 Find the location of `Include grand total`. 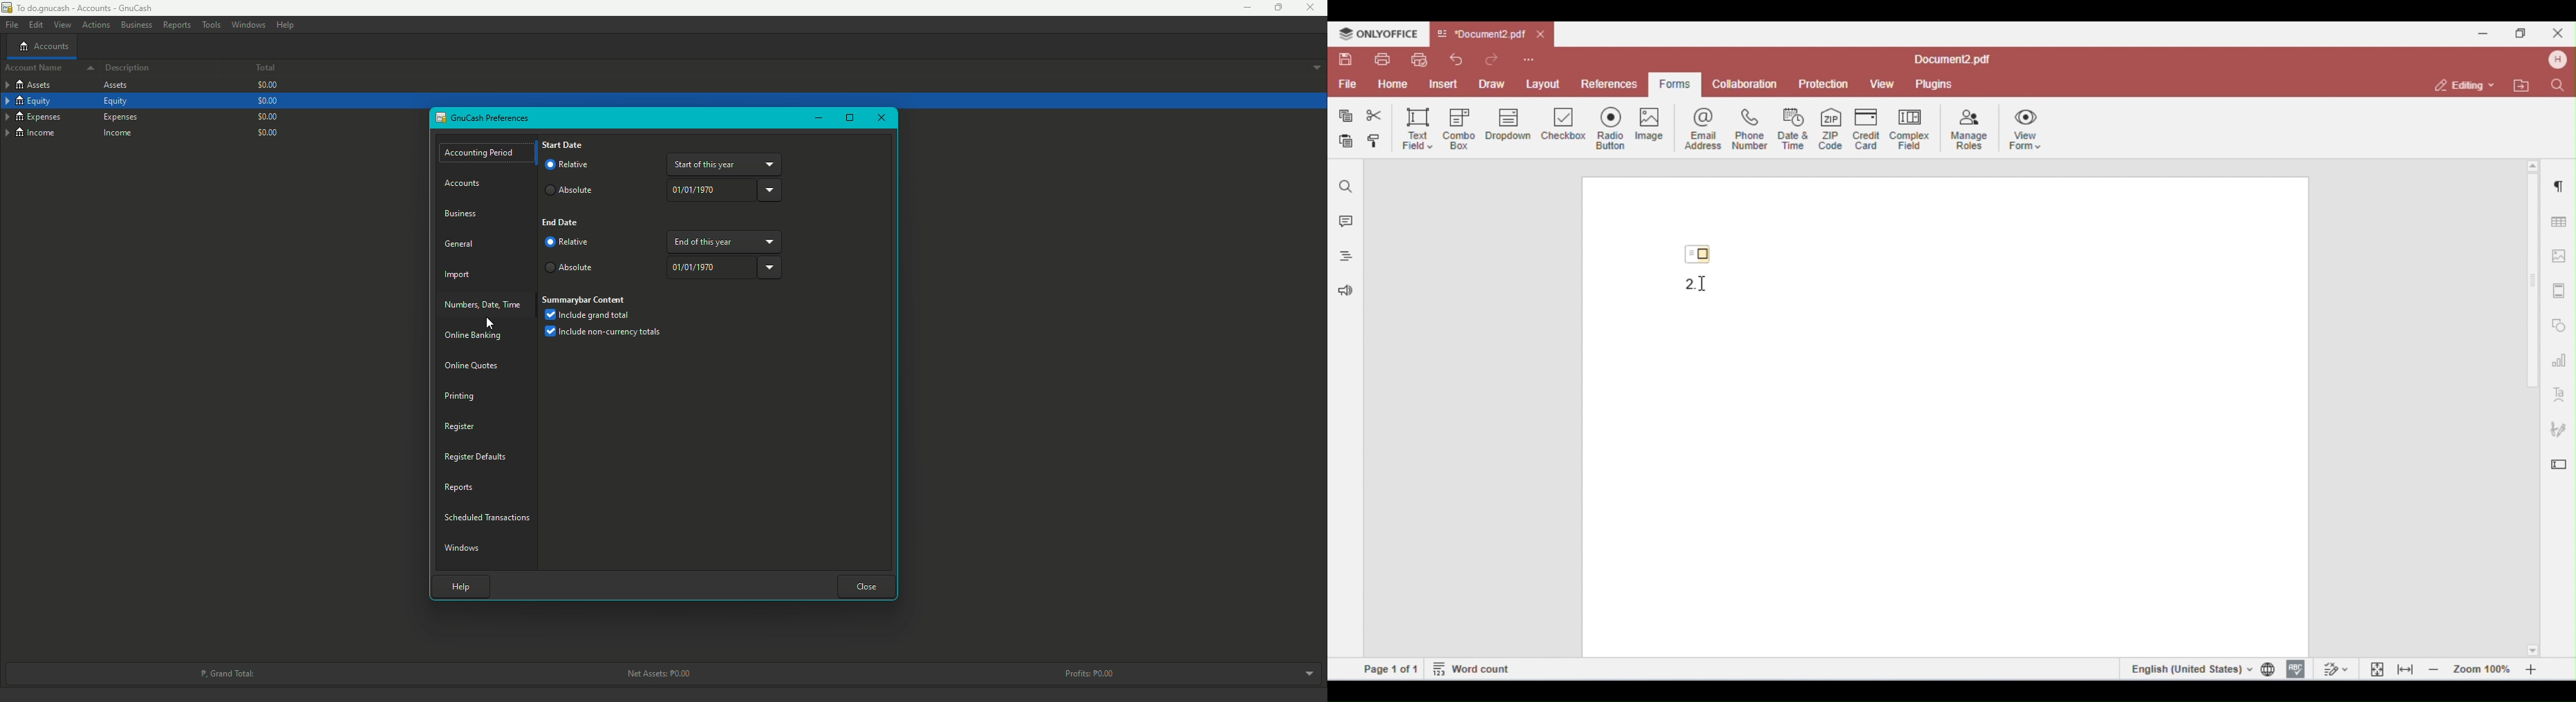

Include grand total is located at coordinates (588, 316).